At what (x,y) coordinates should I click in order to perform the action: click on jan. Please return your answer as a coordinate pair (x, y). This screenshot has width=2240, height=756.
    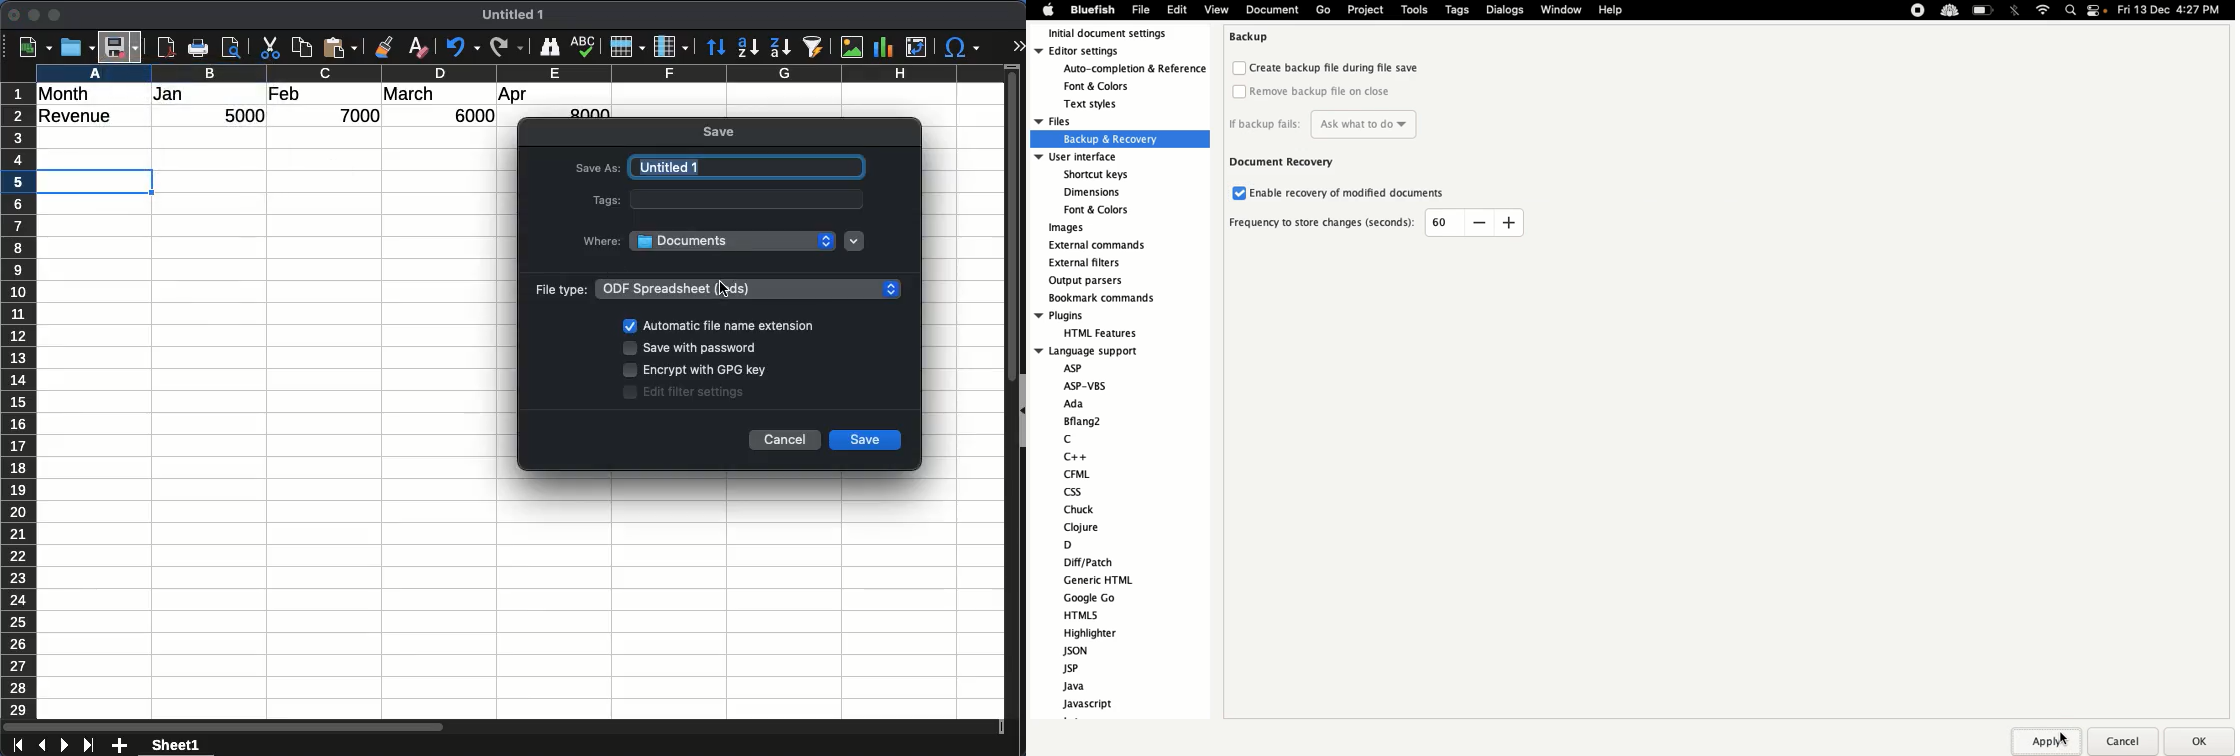
    Looking at the image, I should click on (179, 95).